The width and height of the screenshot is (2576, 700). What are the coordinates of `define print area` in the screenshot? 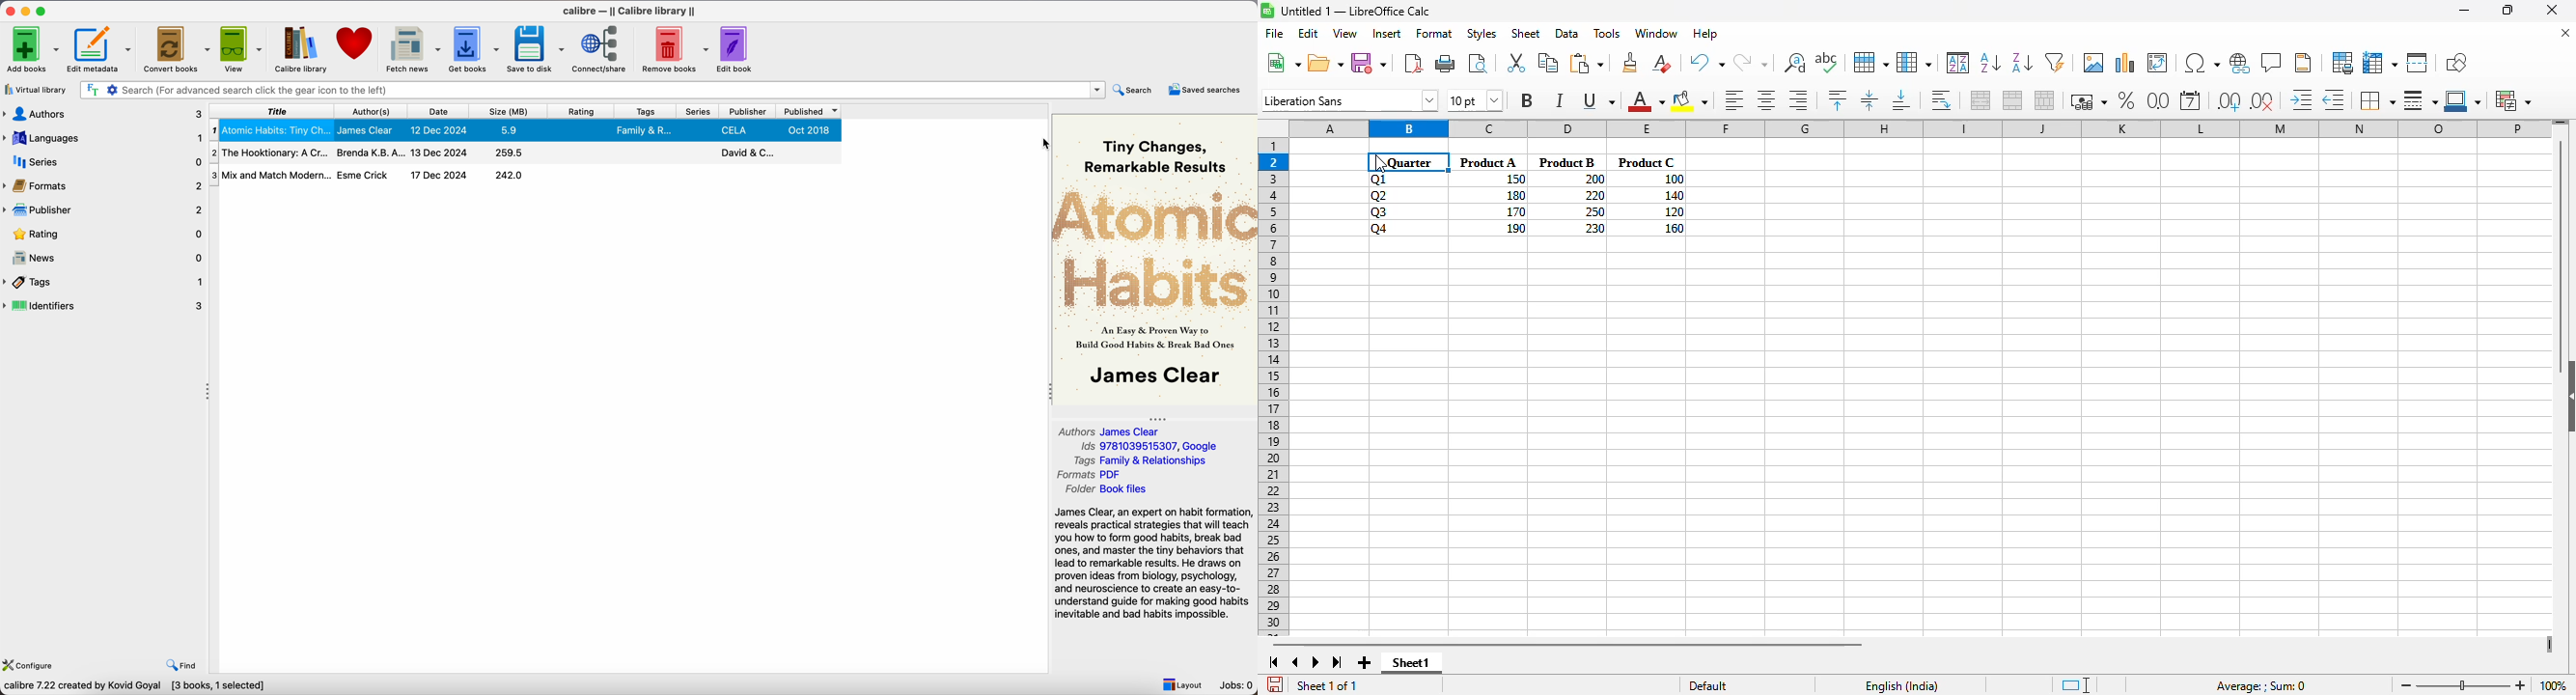 It's located at (2342, 63).